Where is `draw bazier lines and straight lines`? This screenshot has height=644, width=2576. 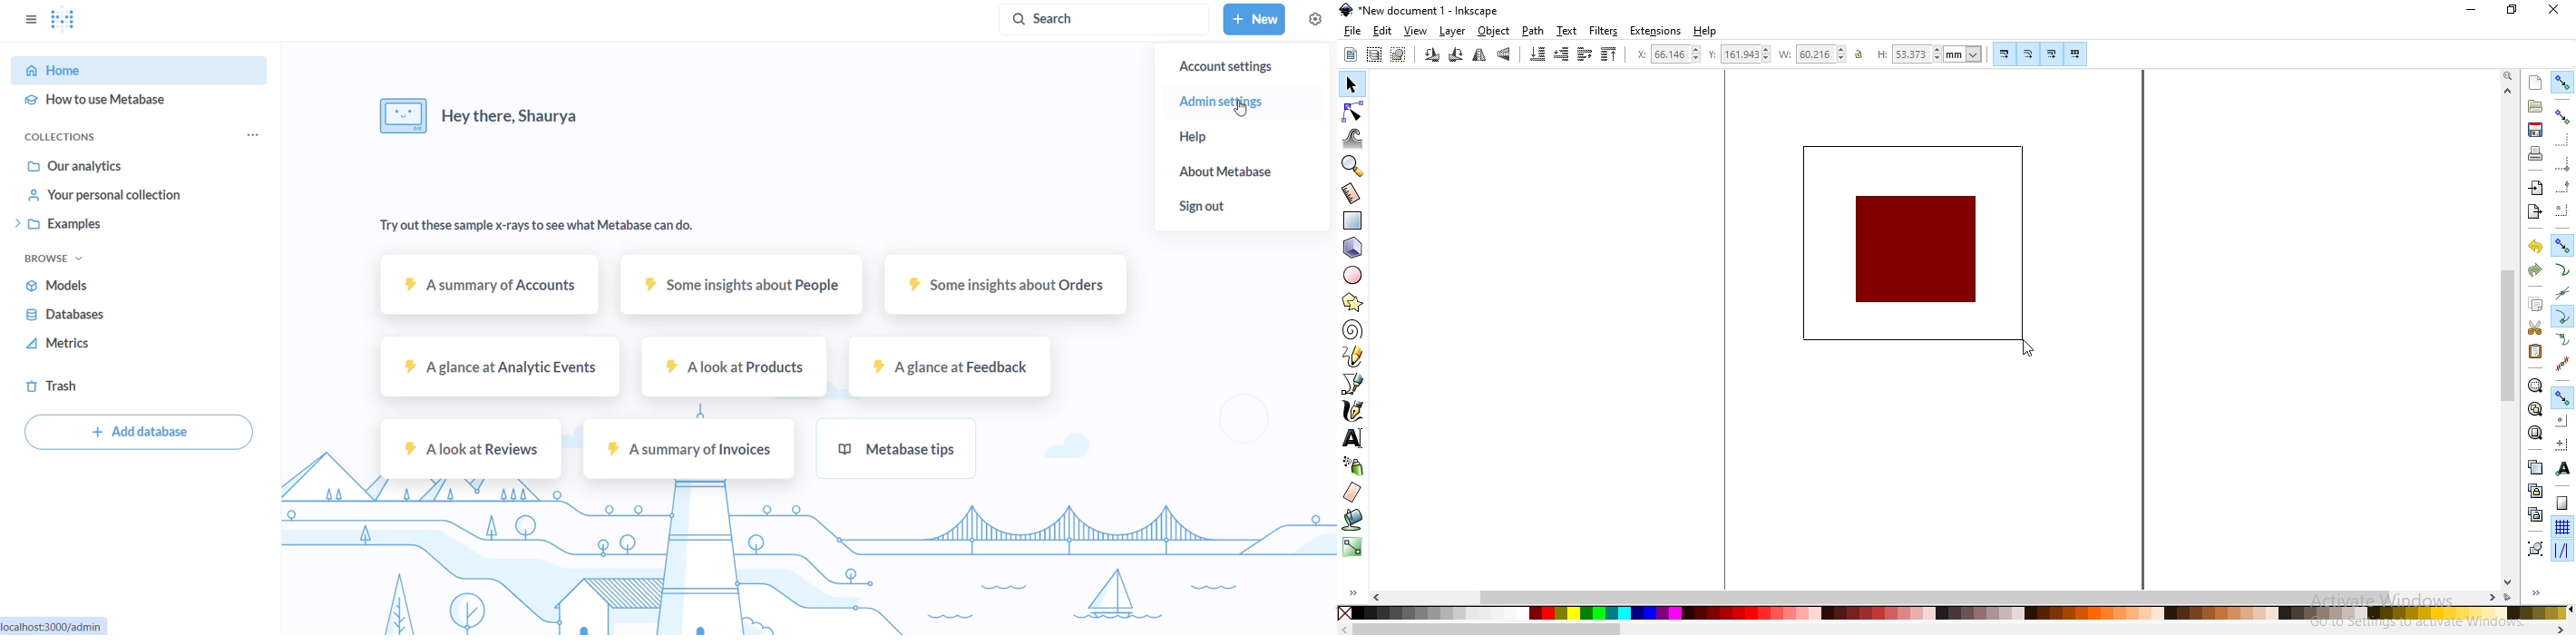
draw bazier lines and straight lines is located at coordinates (1353, 384).